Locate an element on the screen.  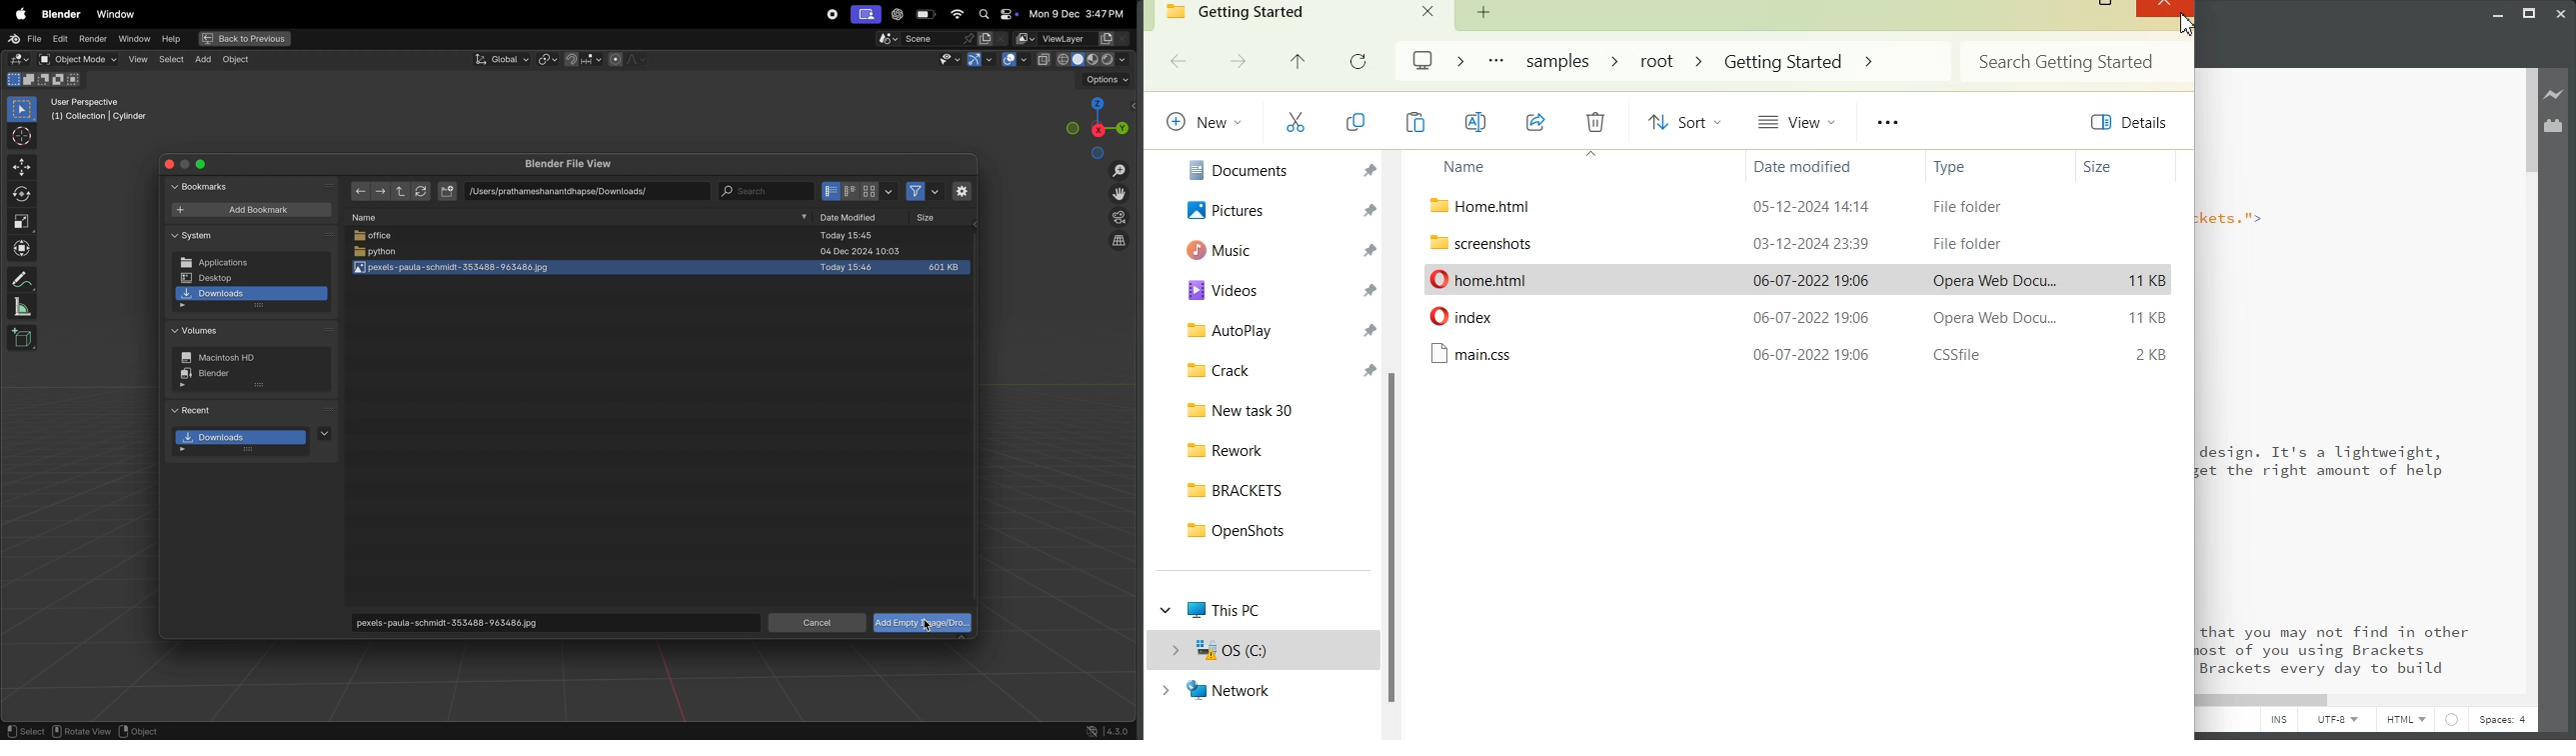
Spaces: 4 is located at coordinates (2505, 722).